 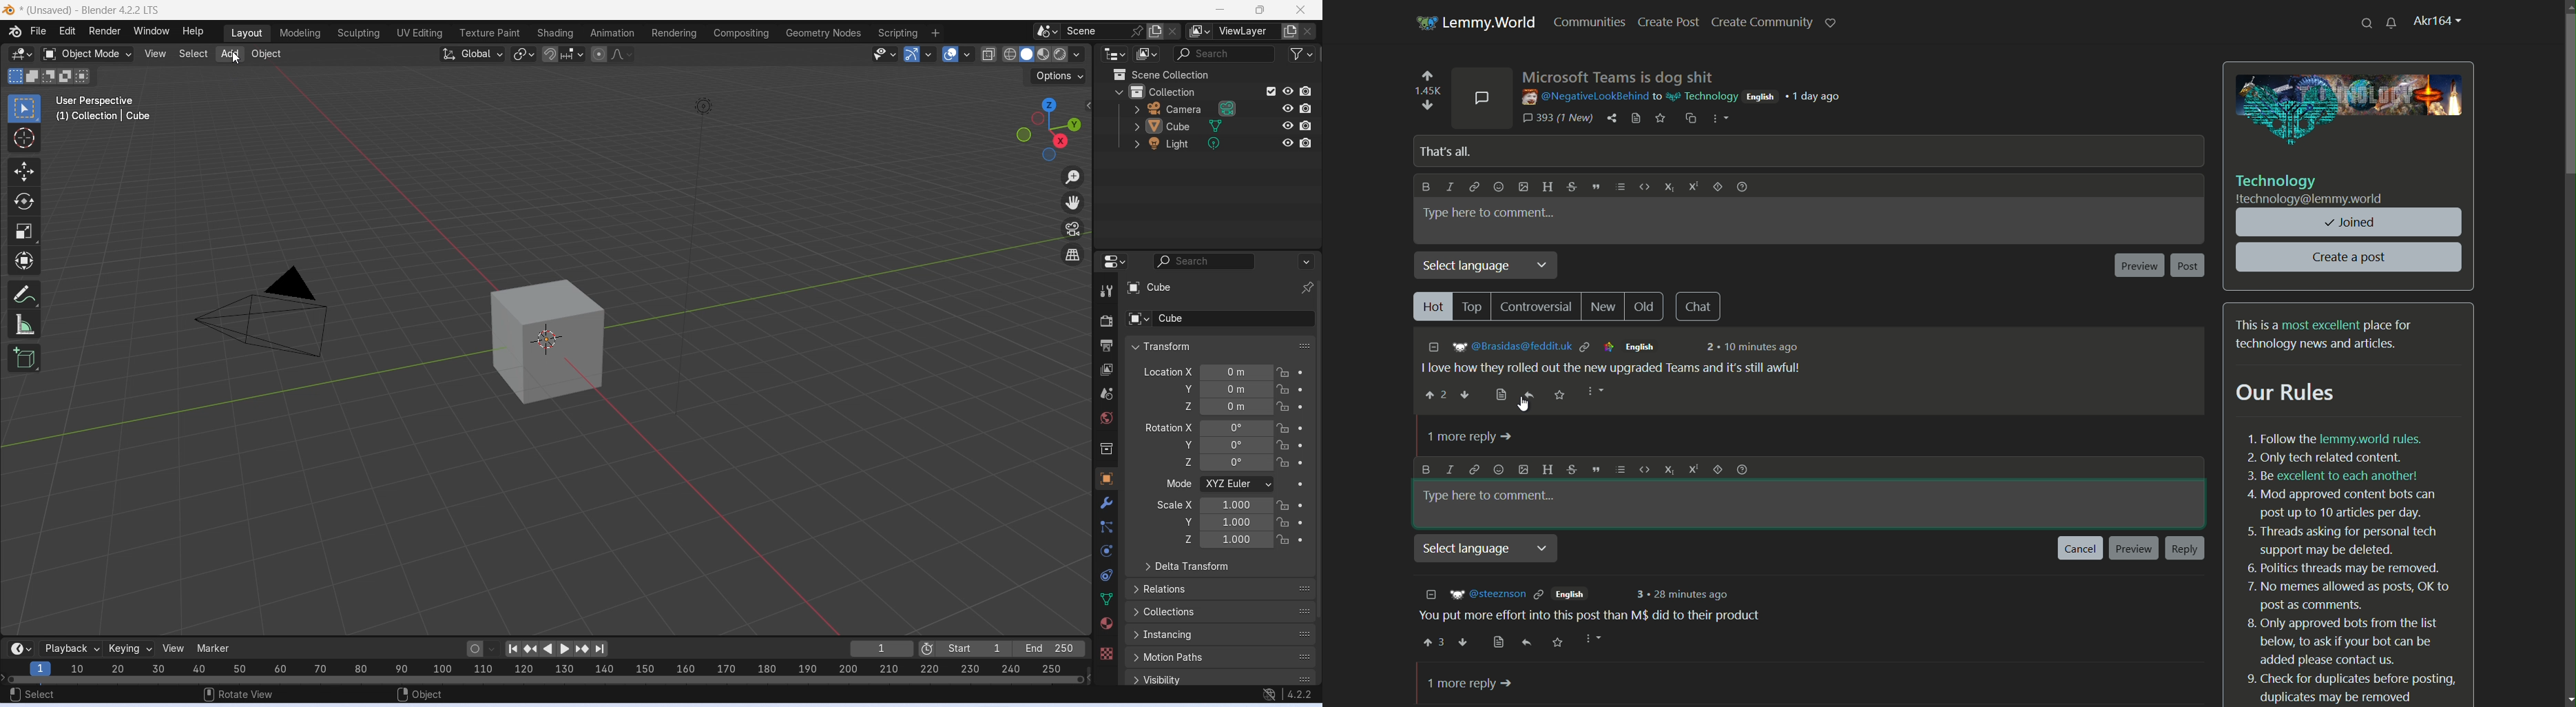 What do you see at coordinates (1108, 450) in the screenshot?
I see `collection` at bounding box center [1108, 450].